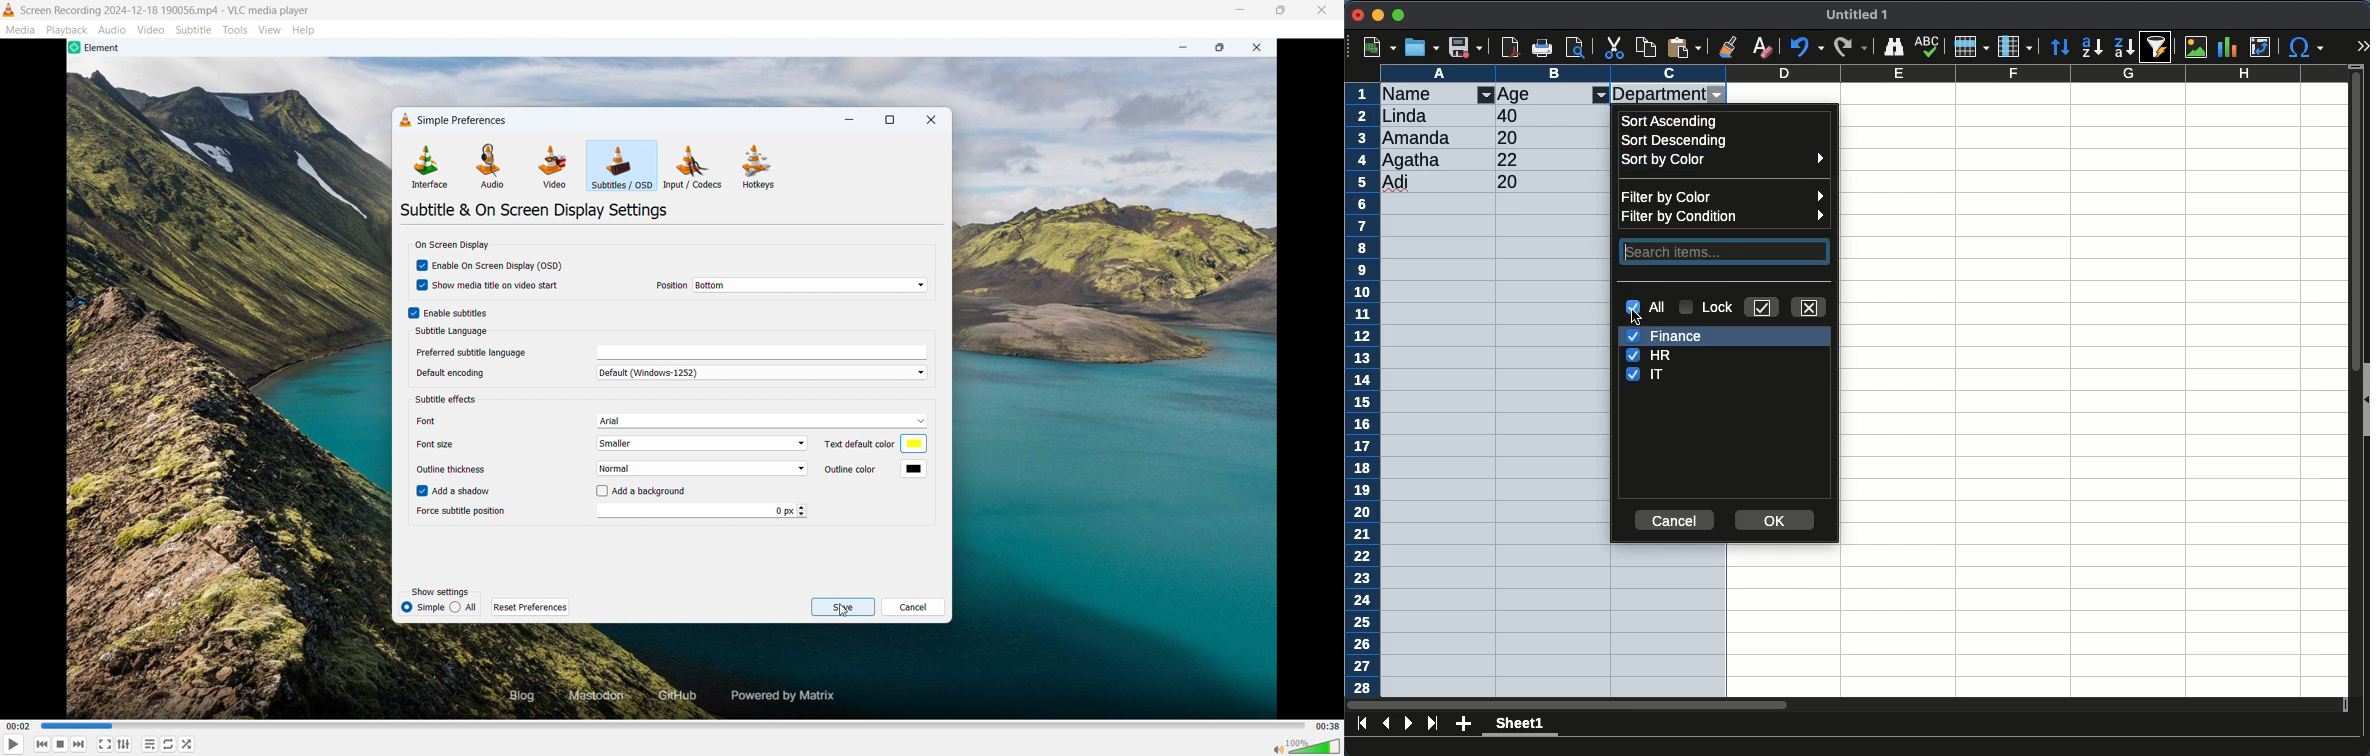  What do you see at coordinates (113, 29) in the screenshot?
I see `Audio ` at bounding box center [113, 29].